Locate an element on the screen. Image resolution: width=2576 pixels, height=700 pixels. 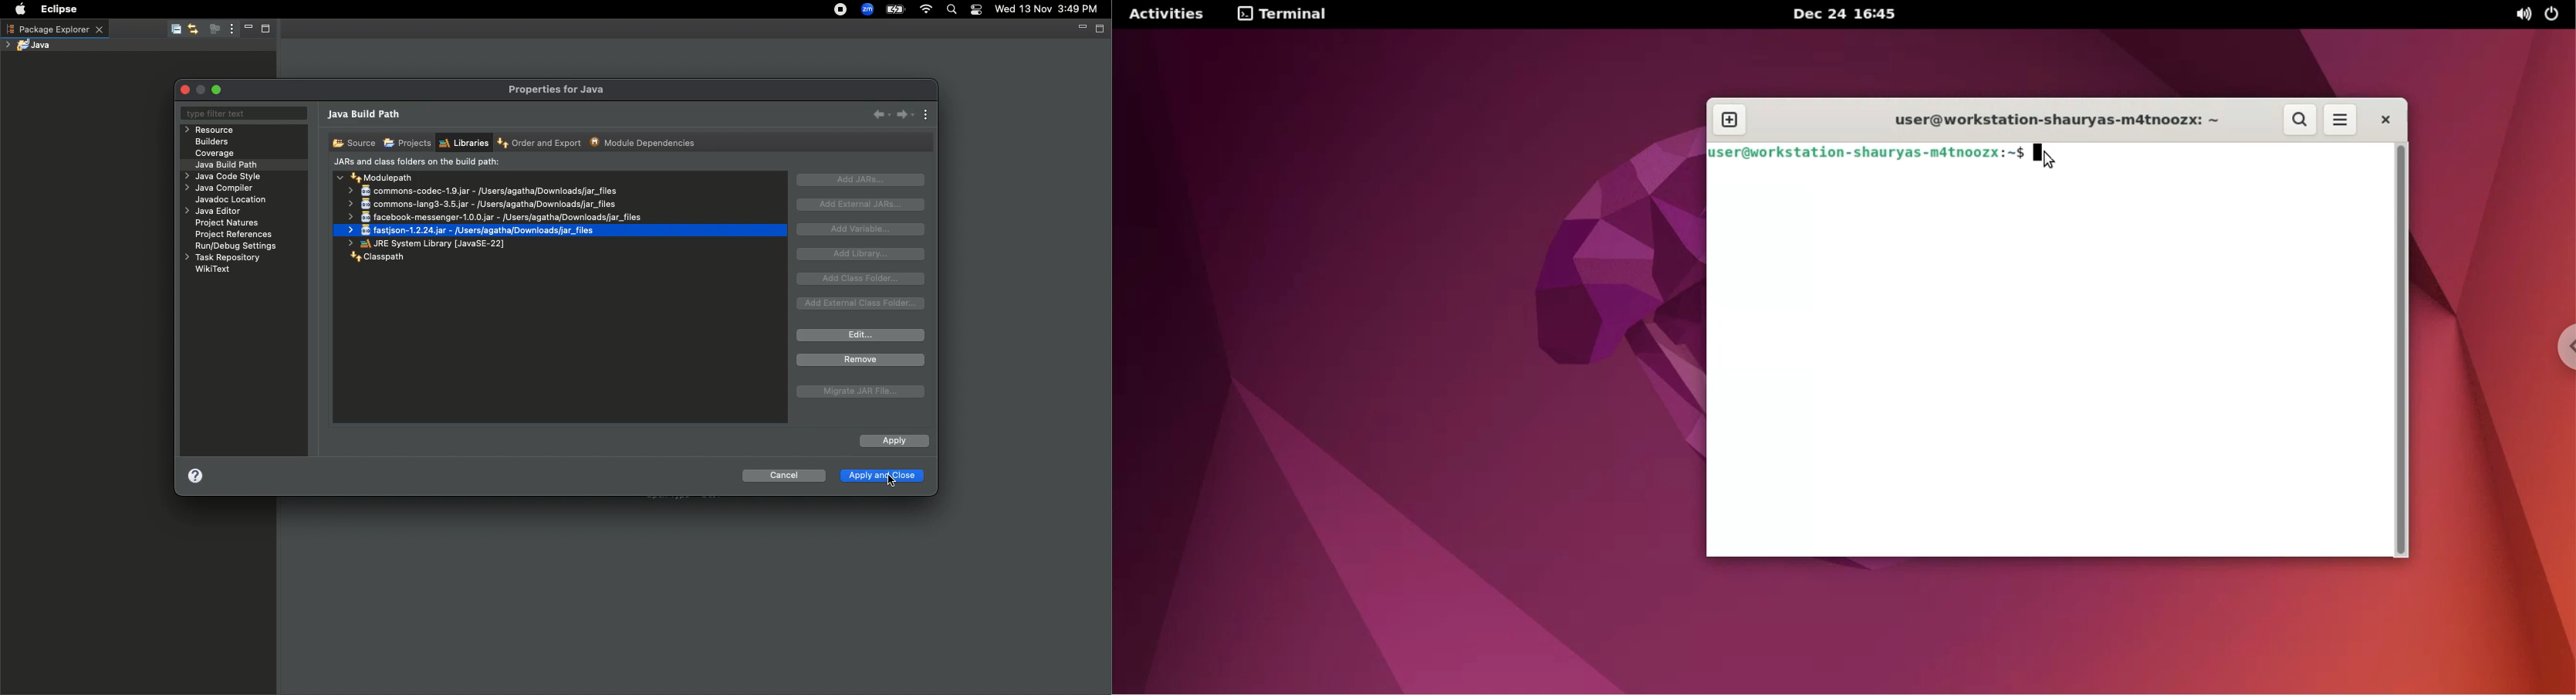
Add JARs is located at coordinates (861, 180).